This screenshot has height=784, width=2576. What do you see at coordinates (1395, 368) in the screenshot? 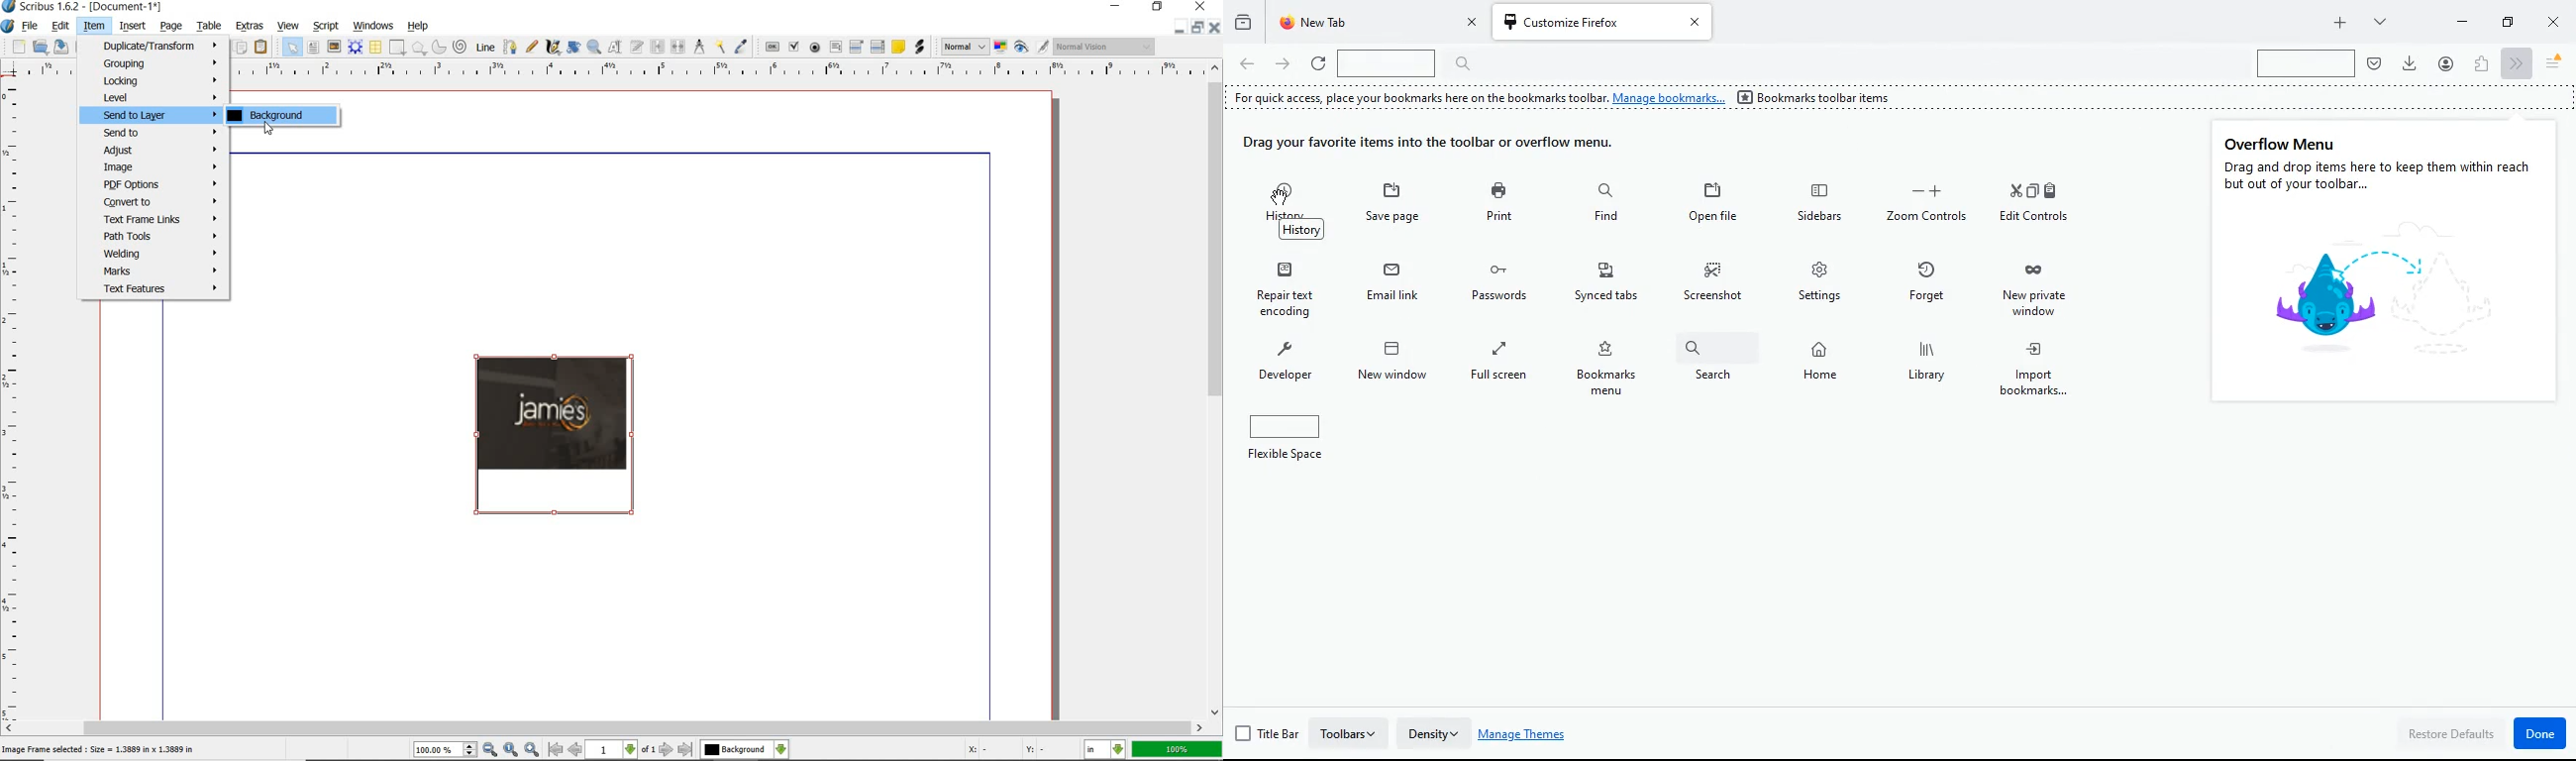
I see `new window` at bounding box center [1395, 368].